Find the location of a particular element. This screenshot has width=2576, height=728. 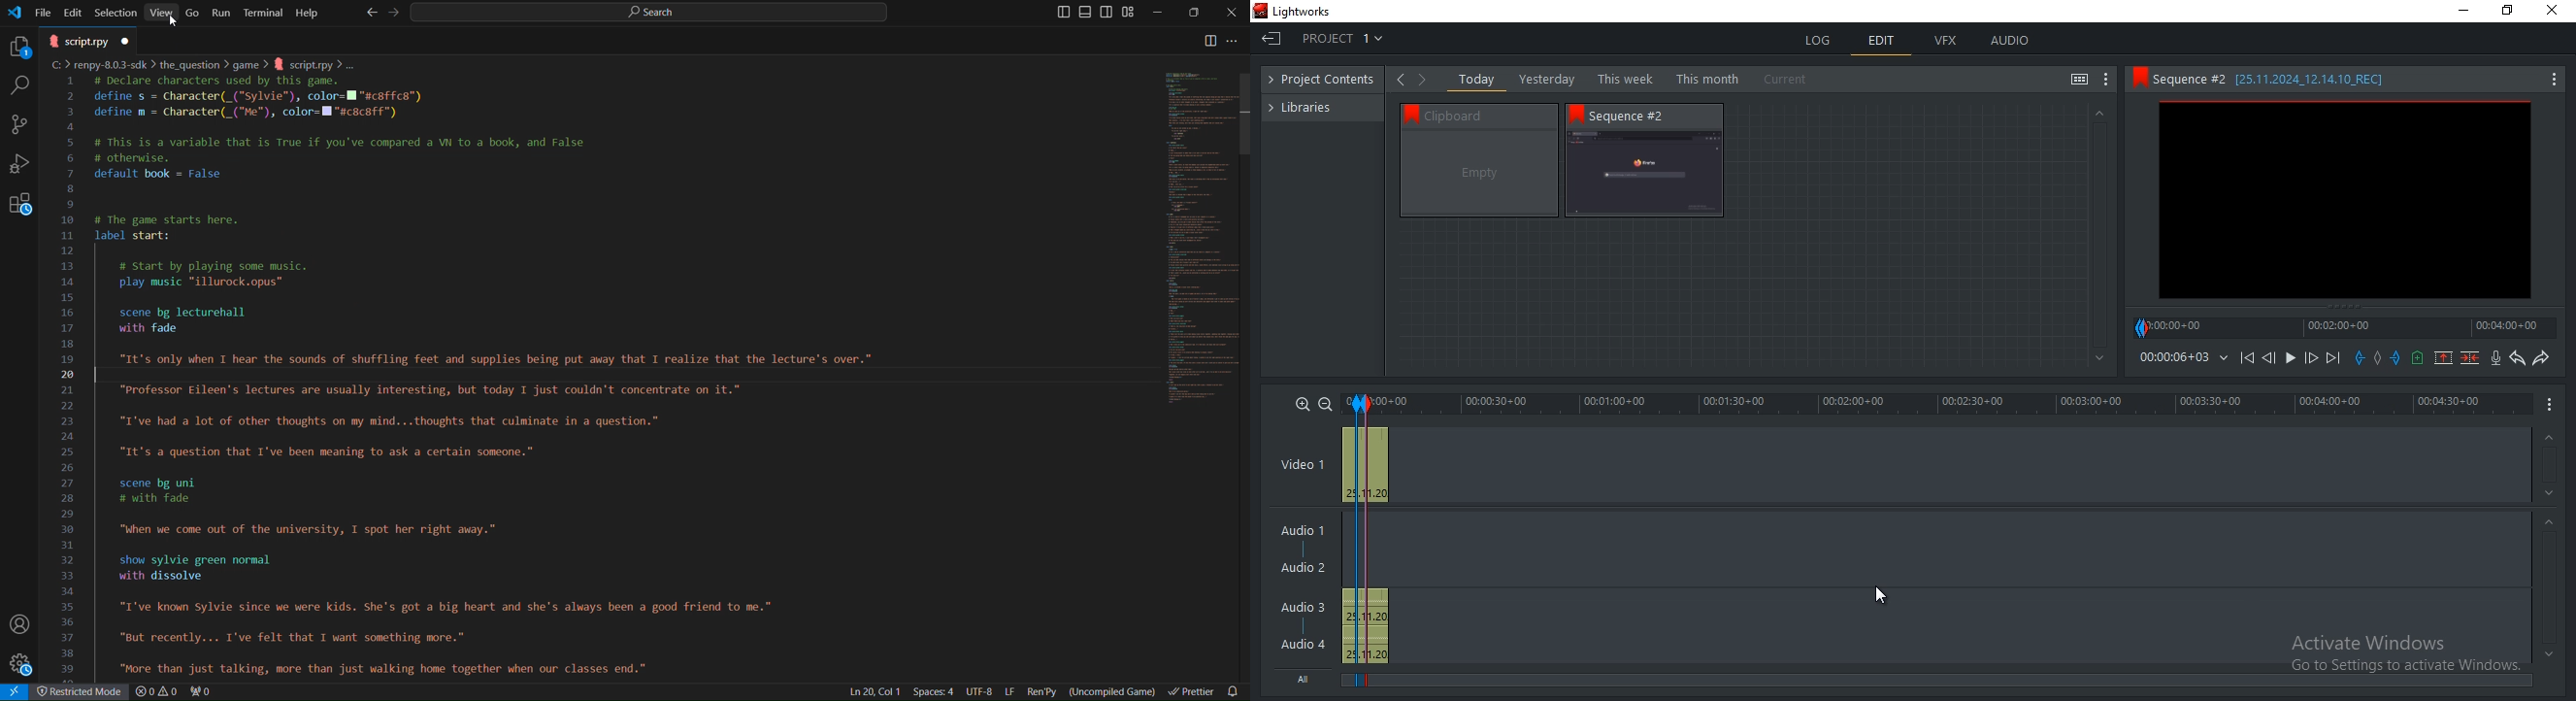

Back is located at coordinates (369, 12).